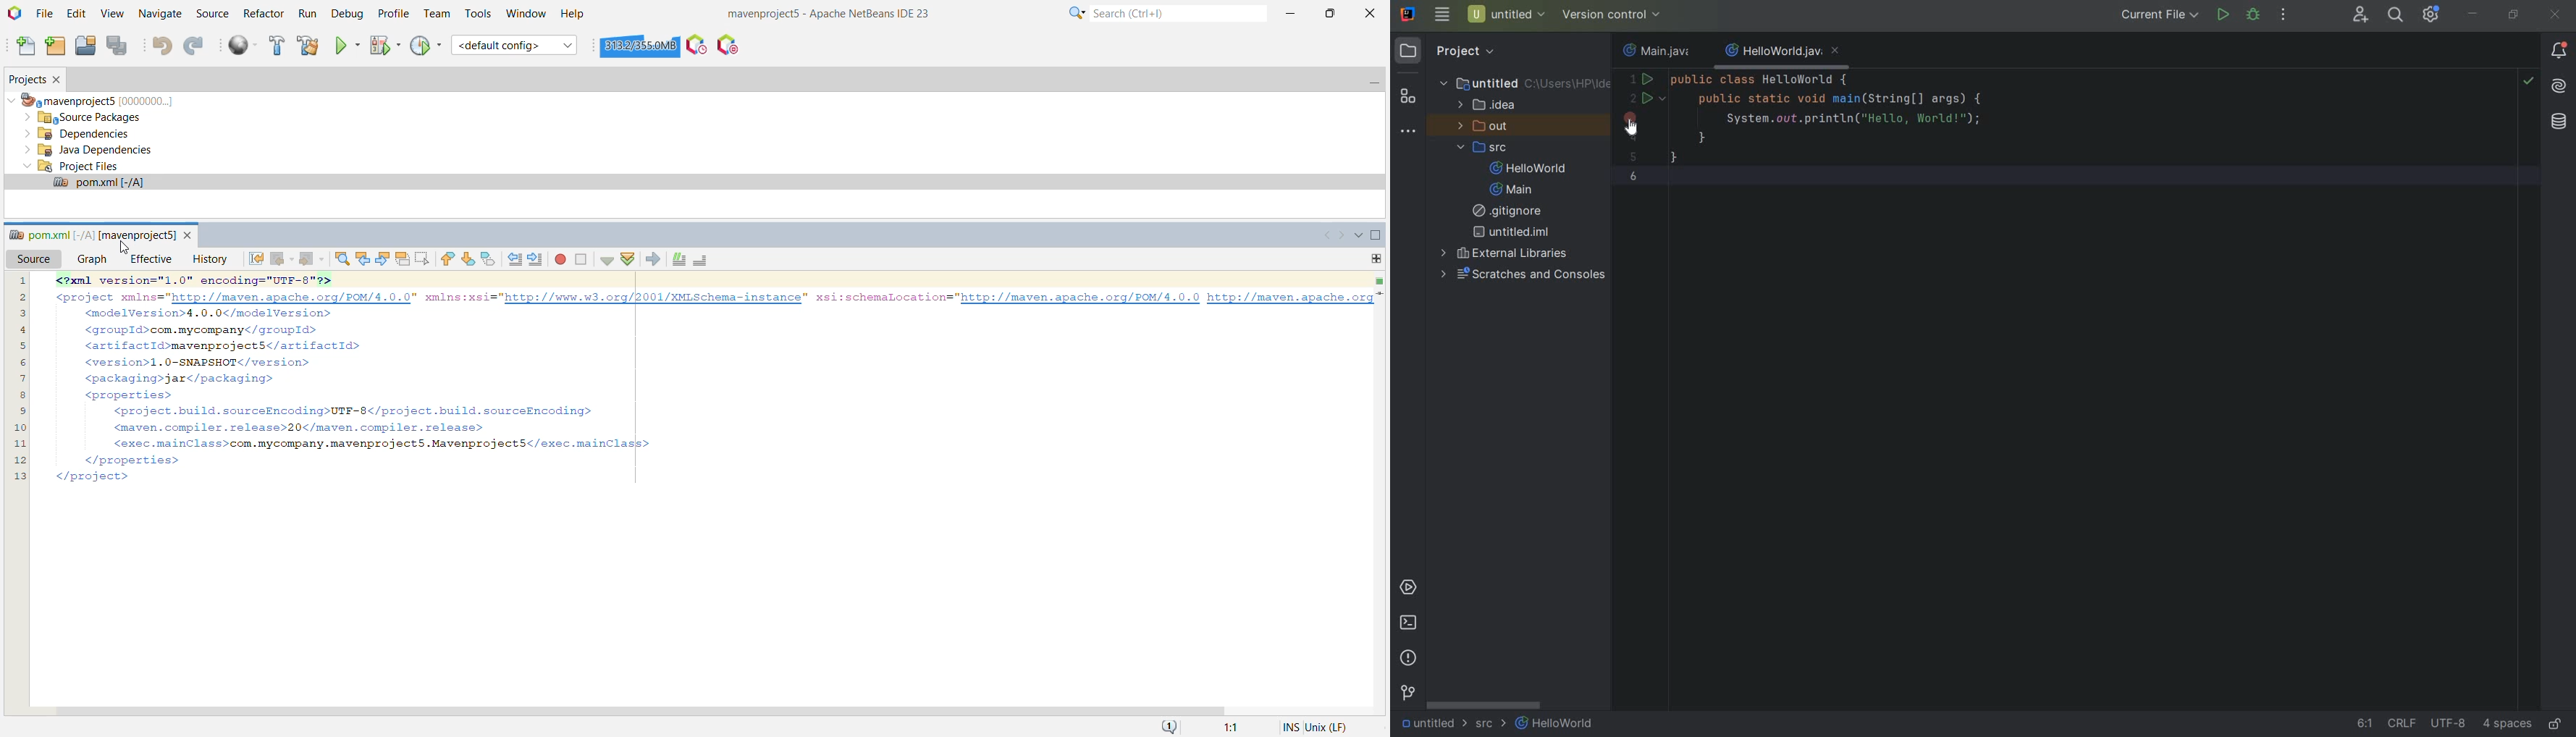 The height and width of the screenshot is (756, 2576). Describe the element at coordinates (91, 233) in the screenshot. I see `pom.xml file window` at that location.